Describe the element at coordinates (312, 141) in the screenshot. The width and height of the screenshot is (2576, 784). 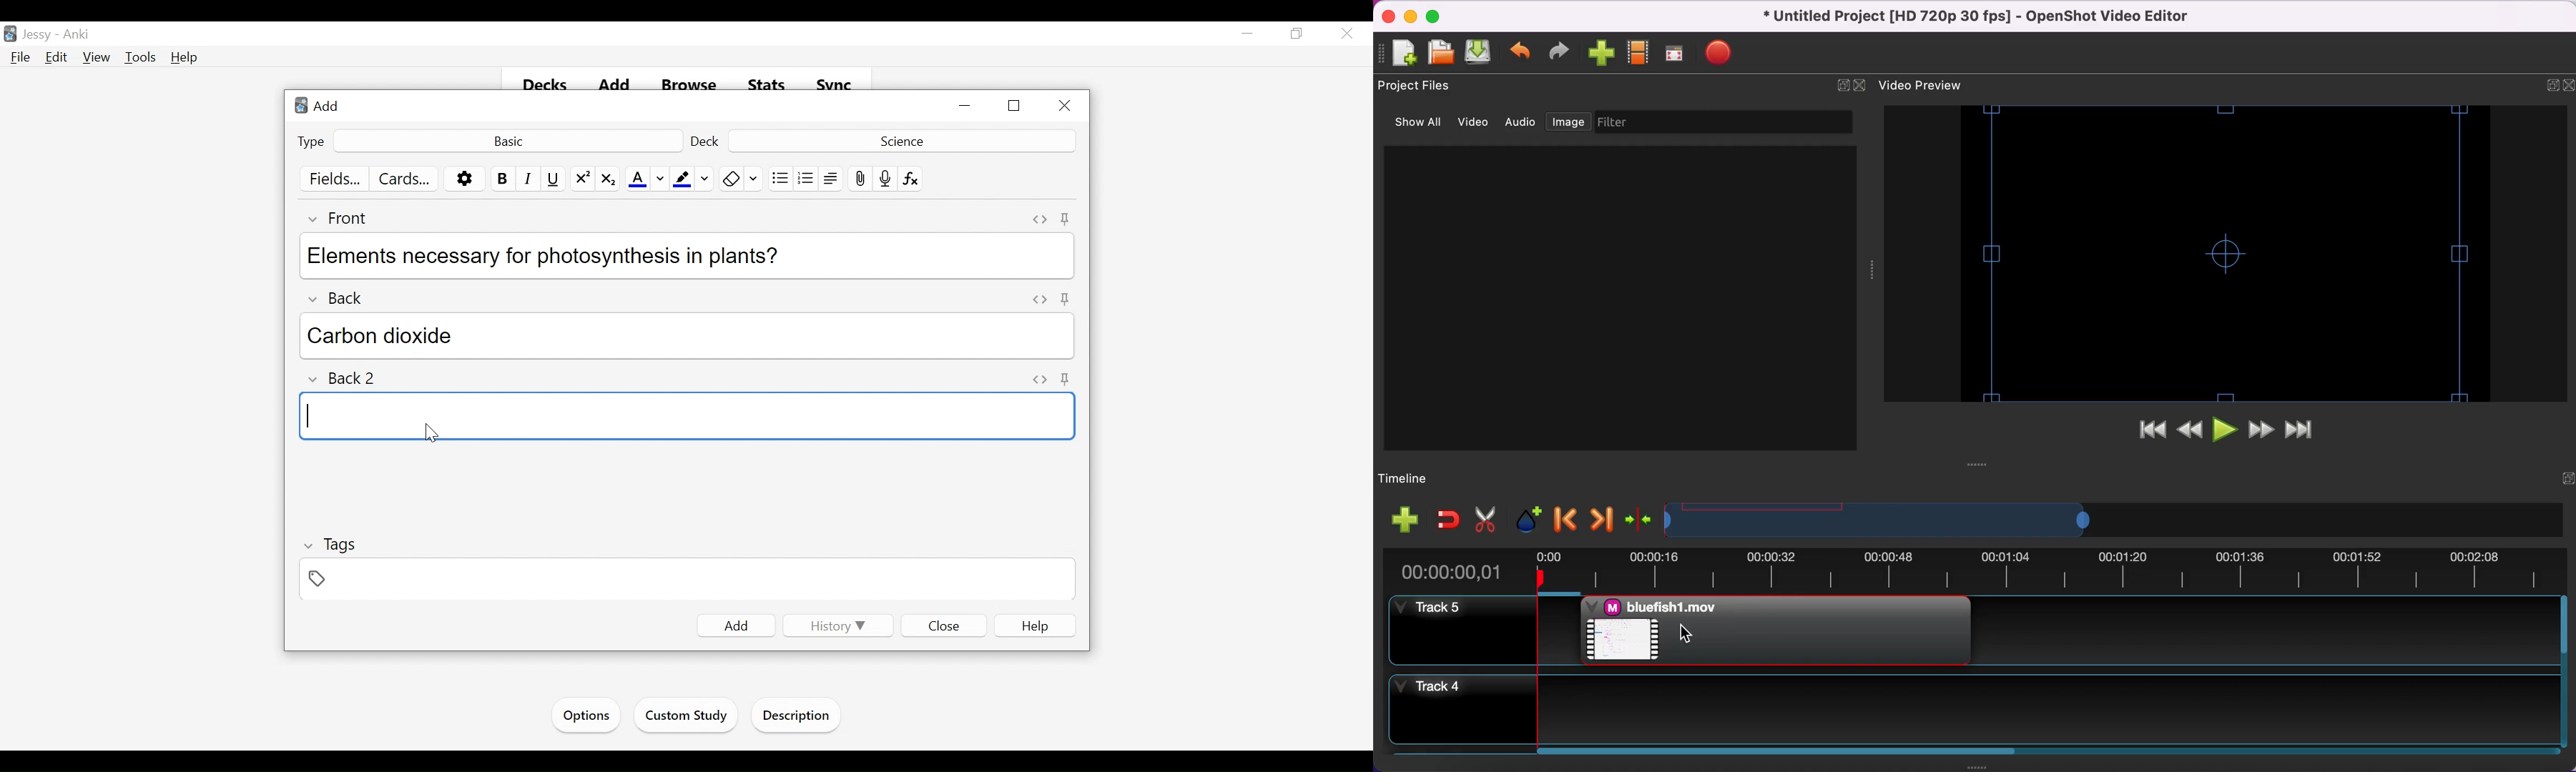
I see `Type` at that location.